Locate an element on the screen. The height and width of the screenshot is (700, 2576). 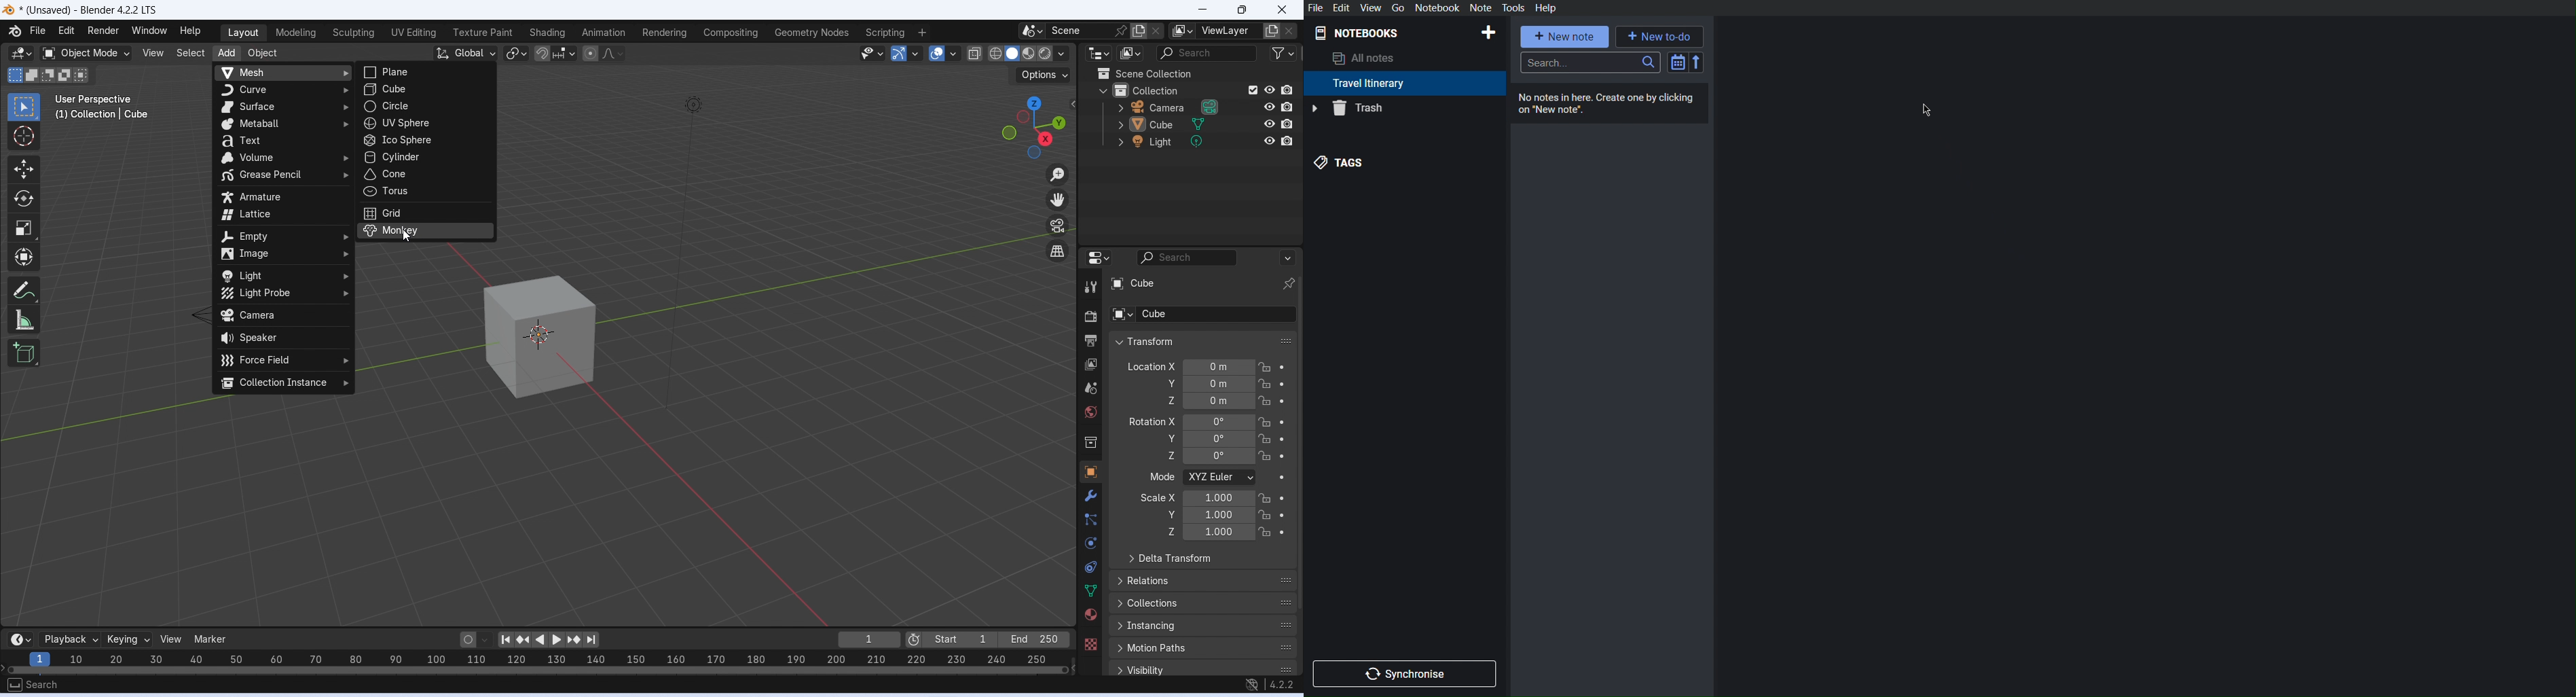
Tools is located at coordinates (1513, 7).